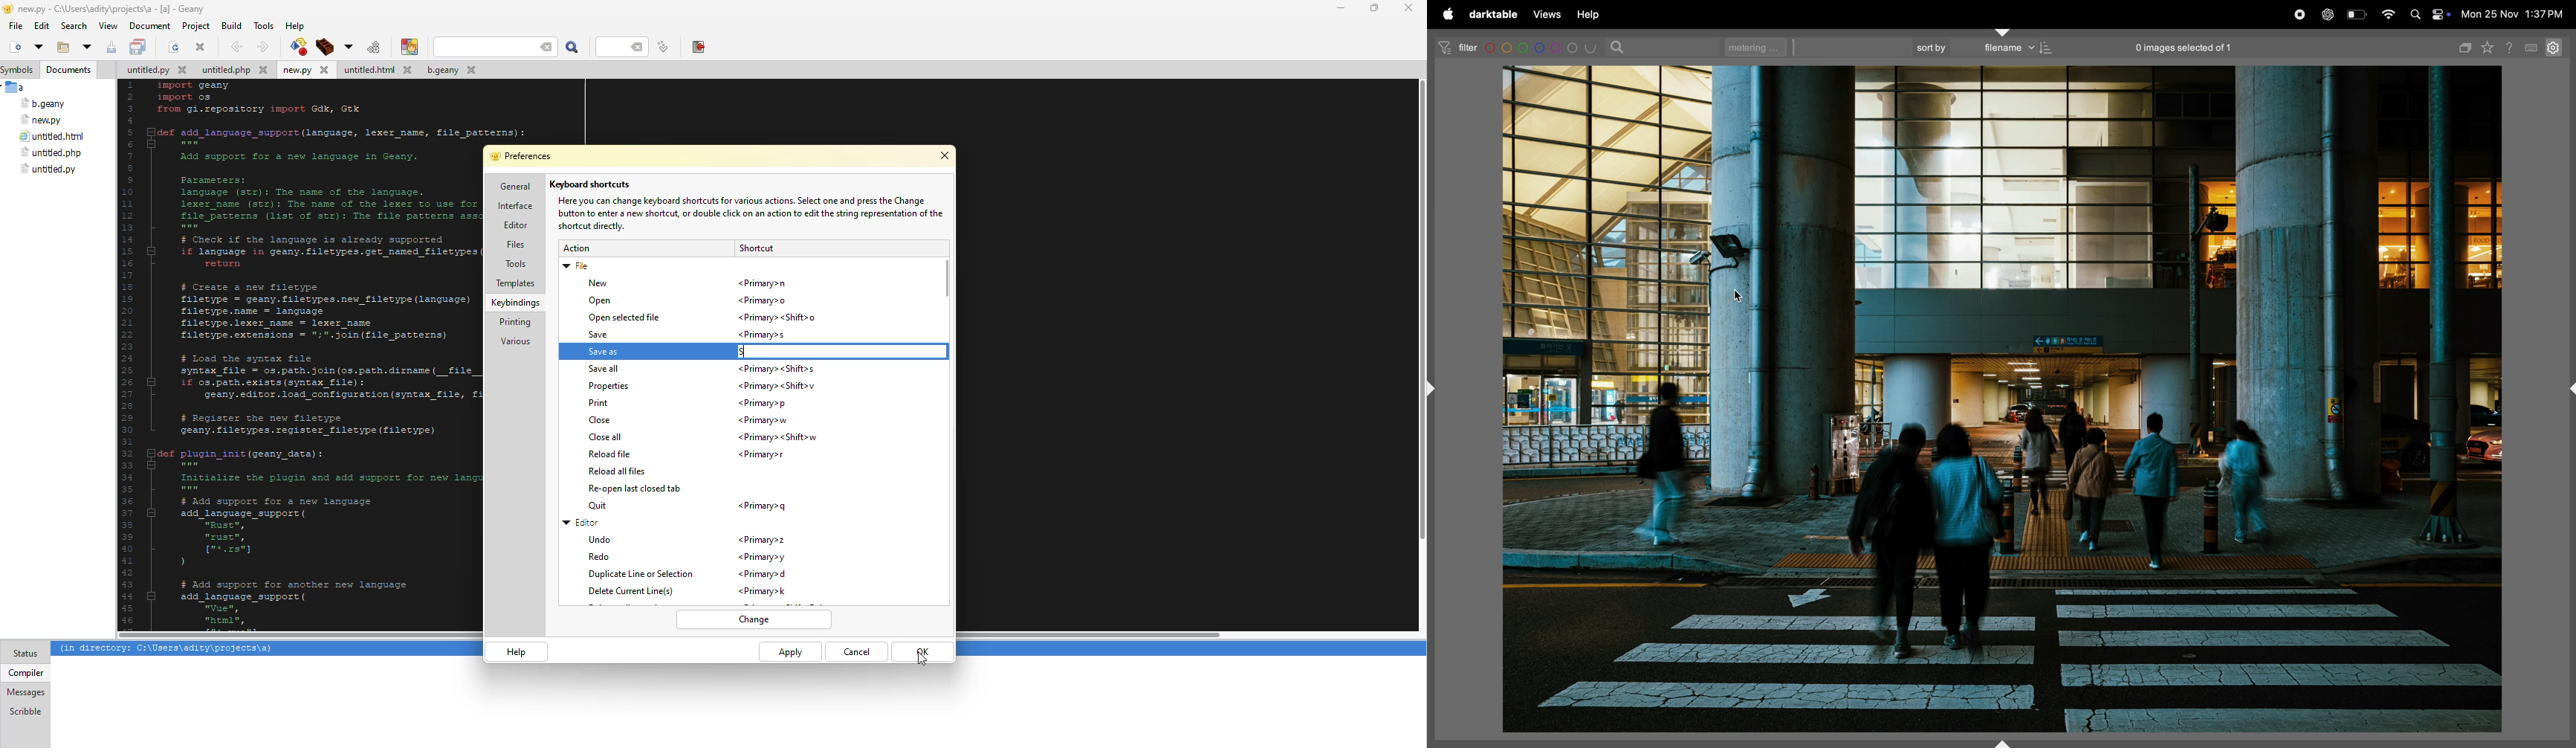  Describe the element at coordinates (763, 283) in the screenshot. I see `shortcut` at that location.